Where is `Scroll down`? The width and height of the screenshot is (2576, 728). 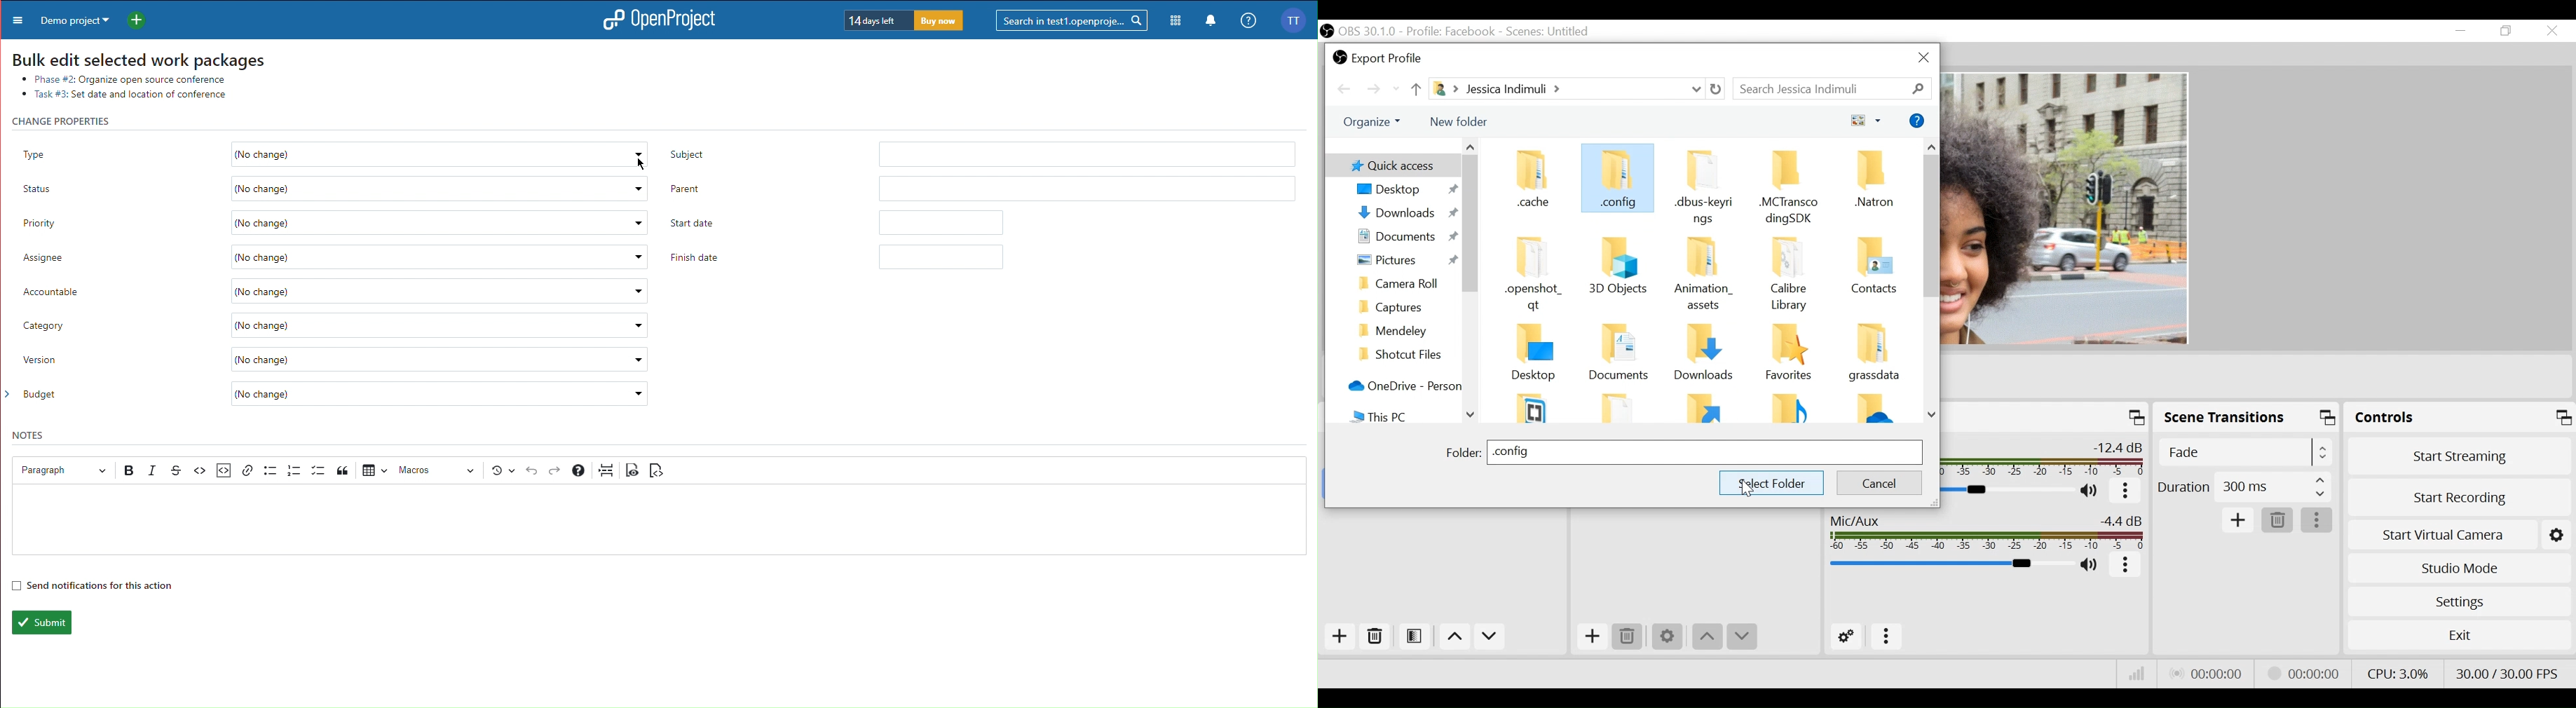
Scroll down is located at coordinates (1472, 414).